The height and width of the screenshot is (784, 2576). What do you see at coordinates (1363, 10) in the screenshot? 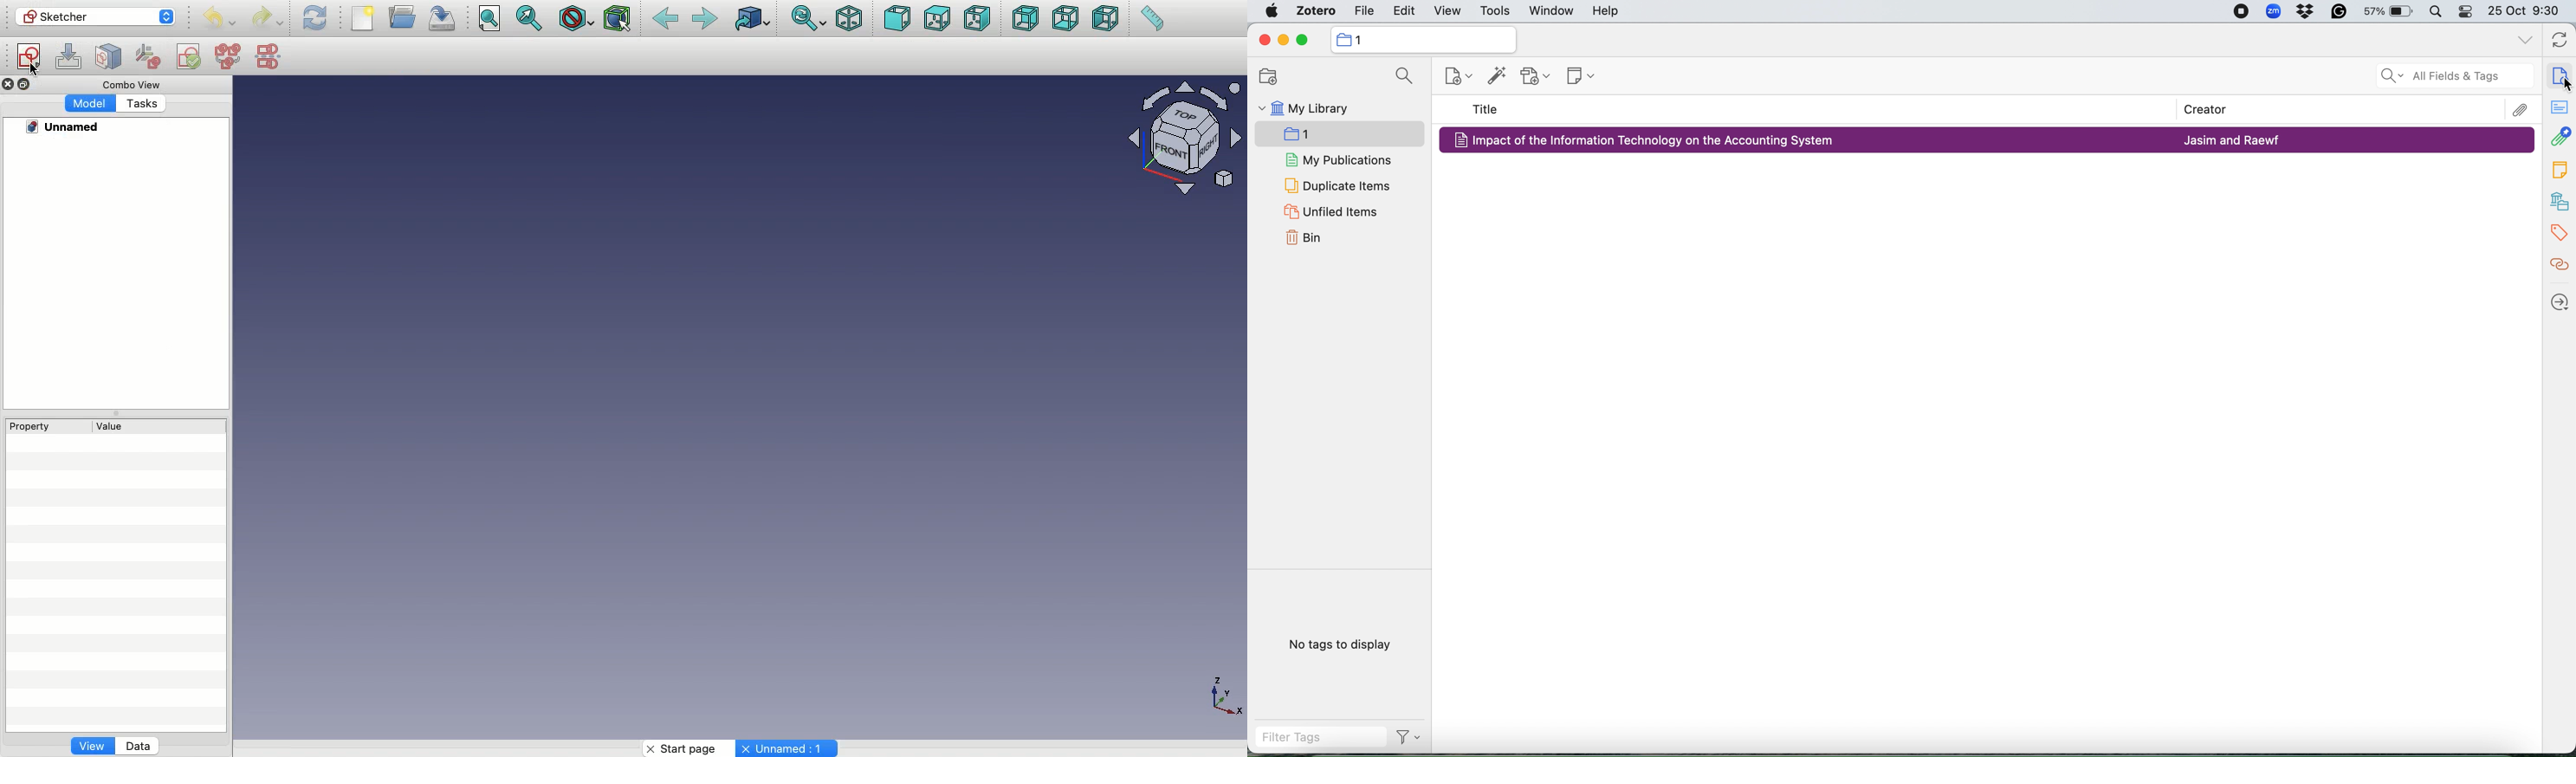
I see `file` at bounding box center [1363, 10].